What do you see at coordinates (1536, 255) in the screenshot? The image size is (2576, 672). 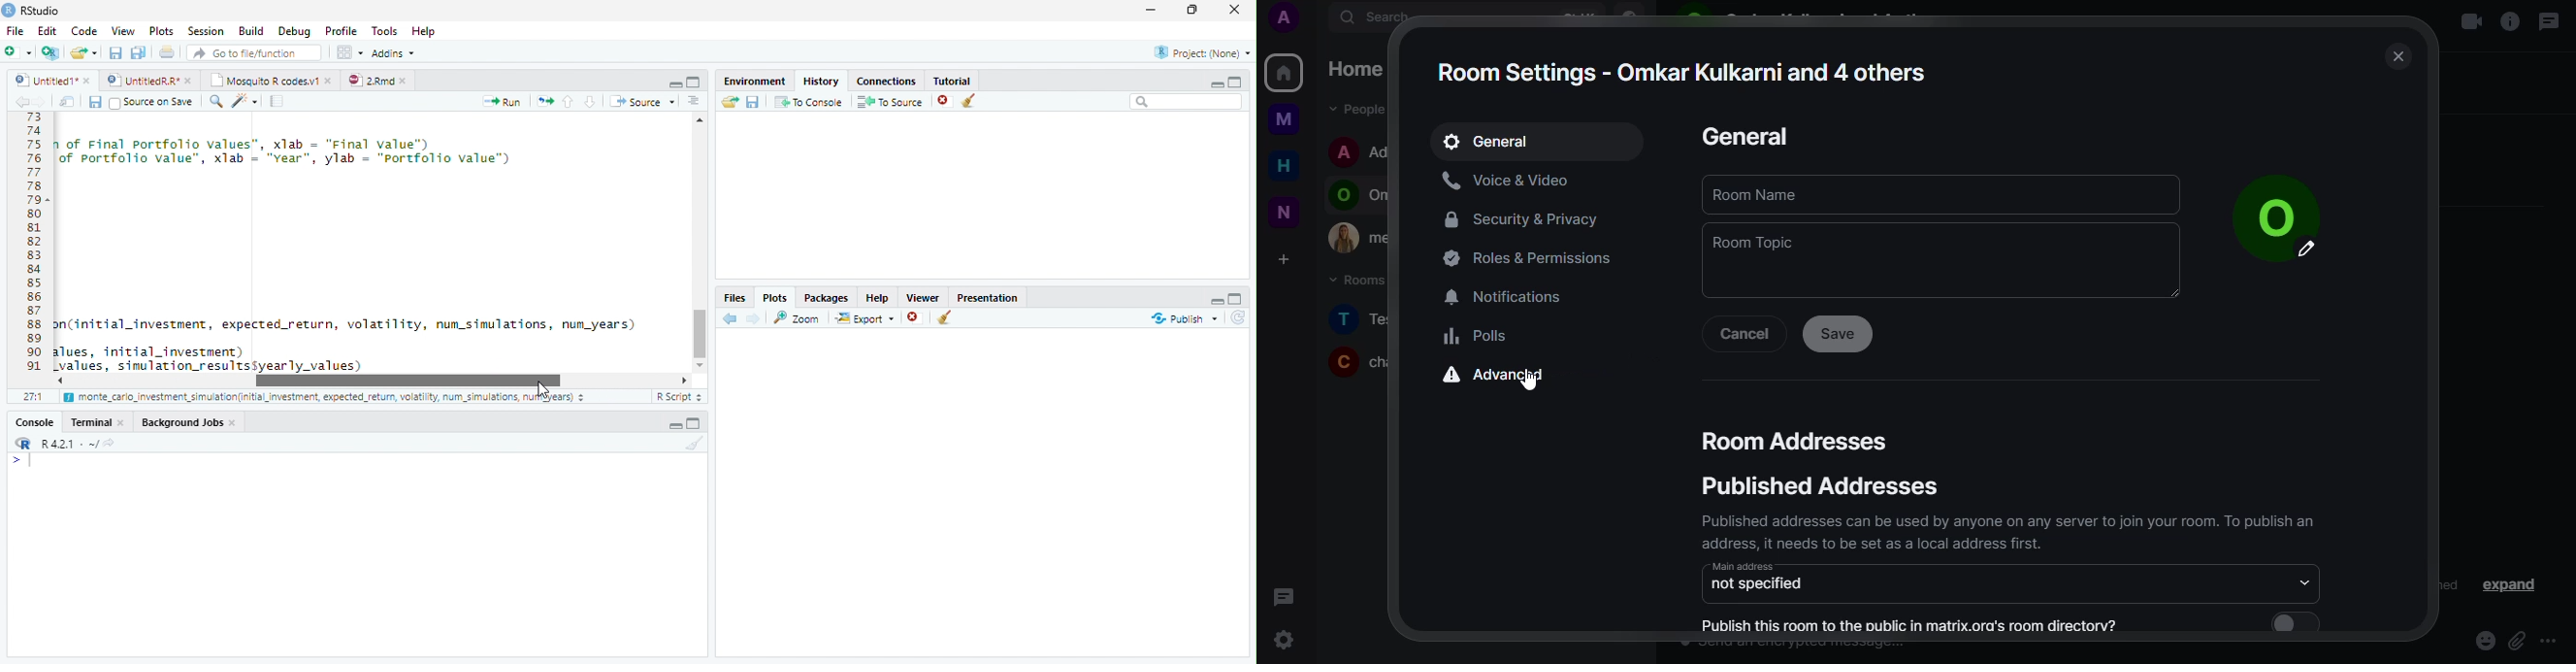 I see `permissions` at bounding box center [1536, 255].